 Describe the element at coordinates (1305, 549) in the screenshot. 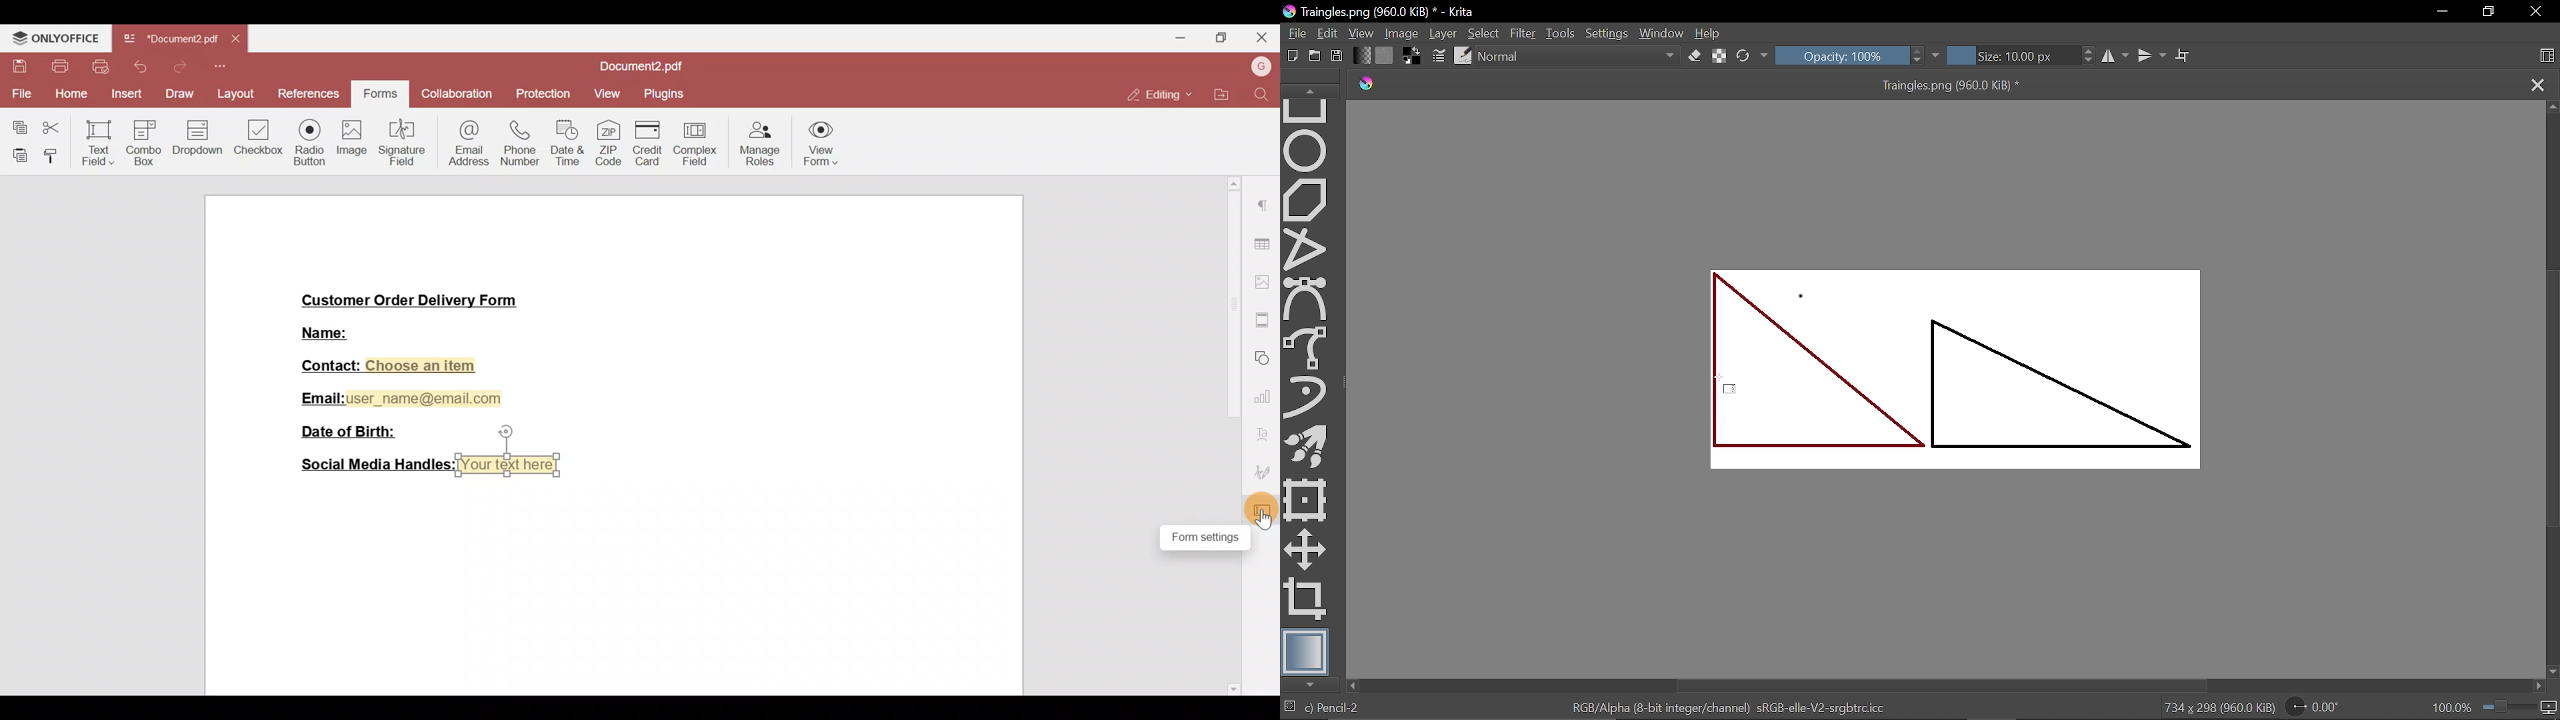

I see `Move tool` at that location.